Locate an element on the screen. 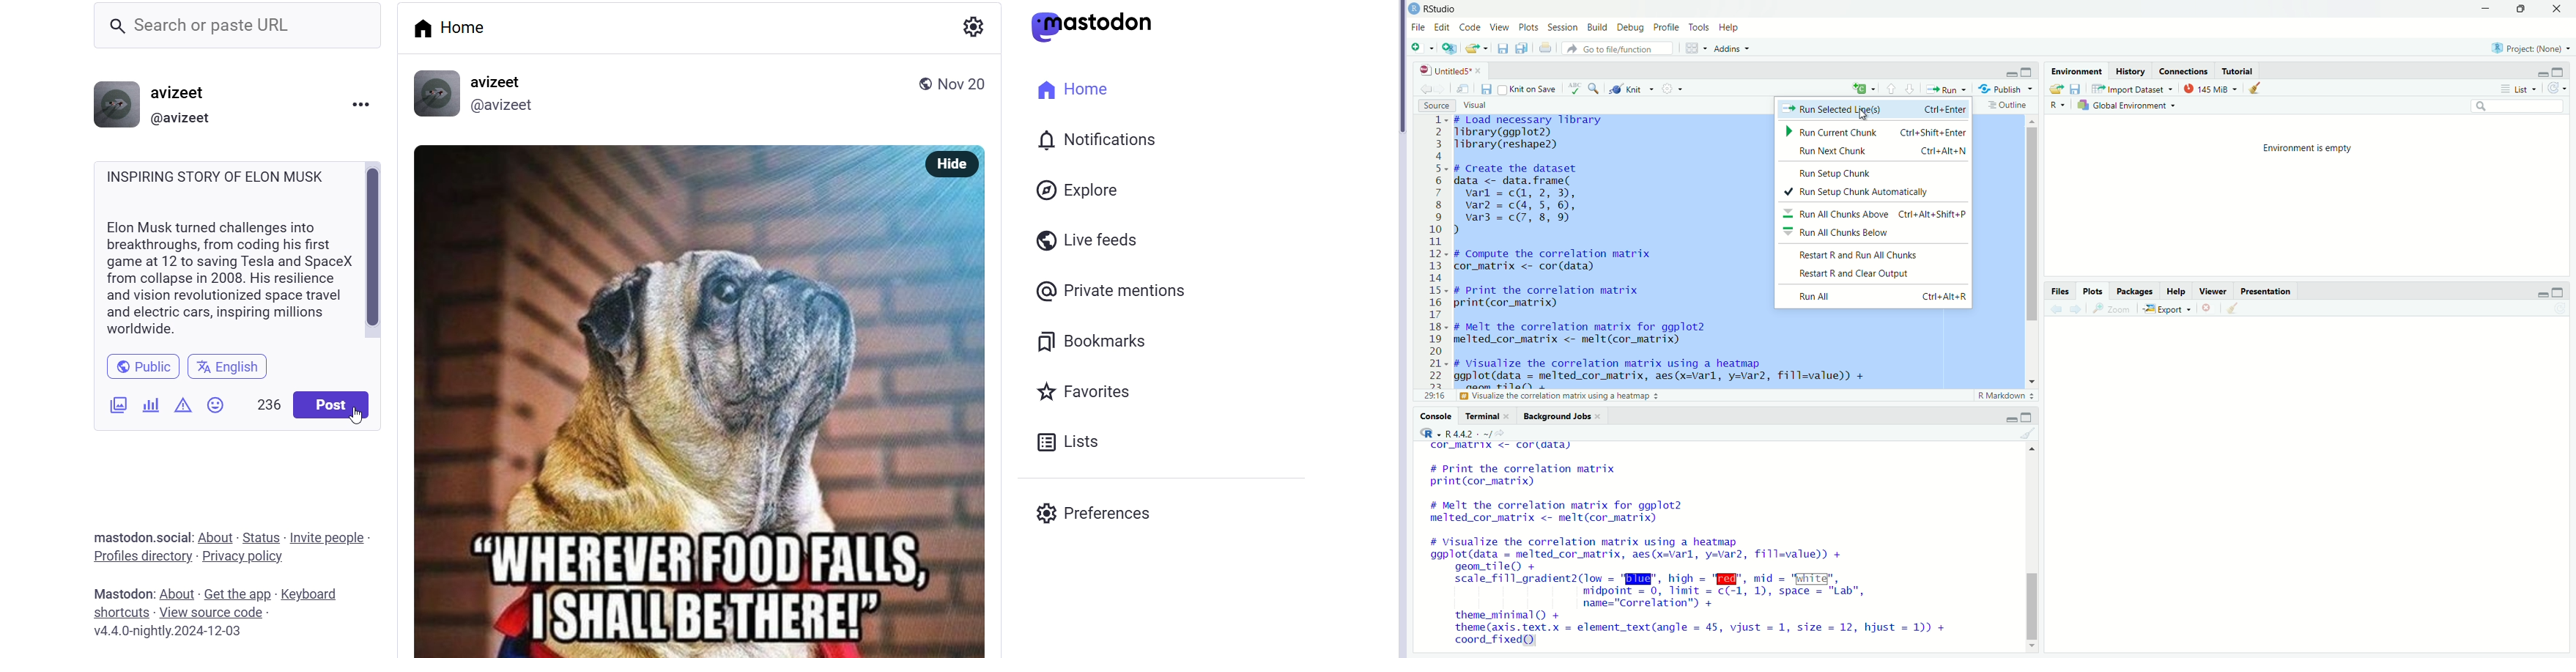 The image size is (2576, 672). vertical scrollbar is located at coordinates (2034, 225).